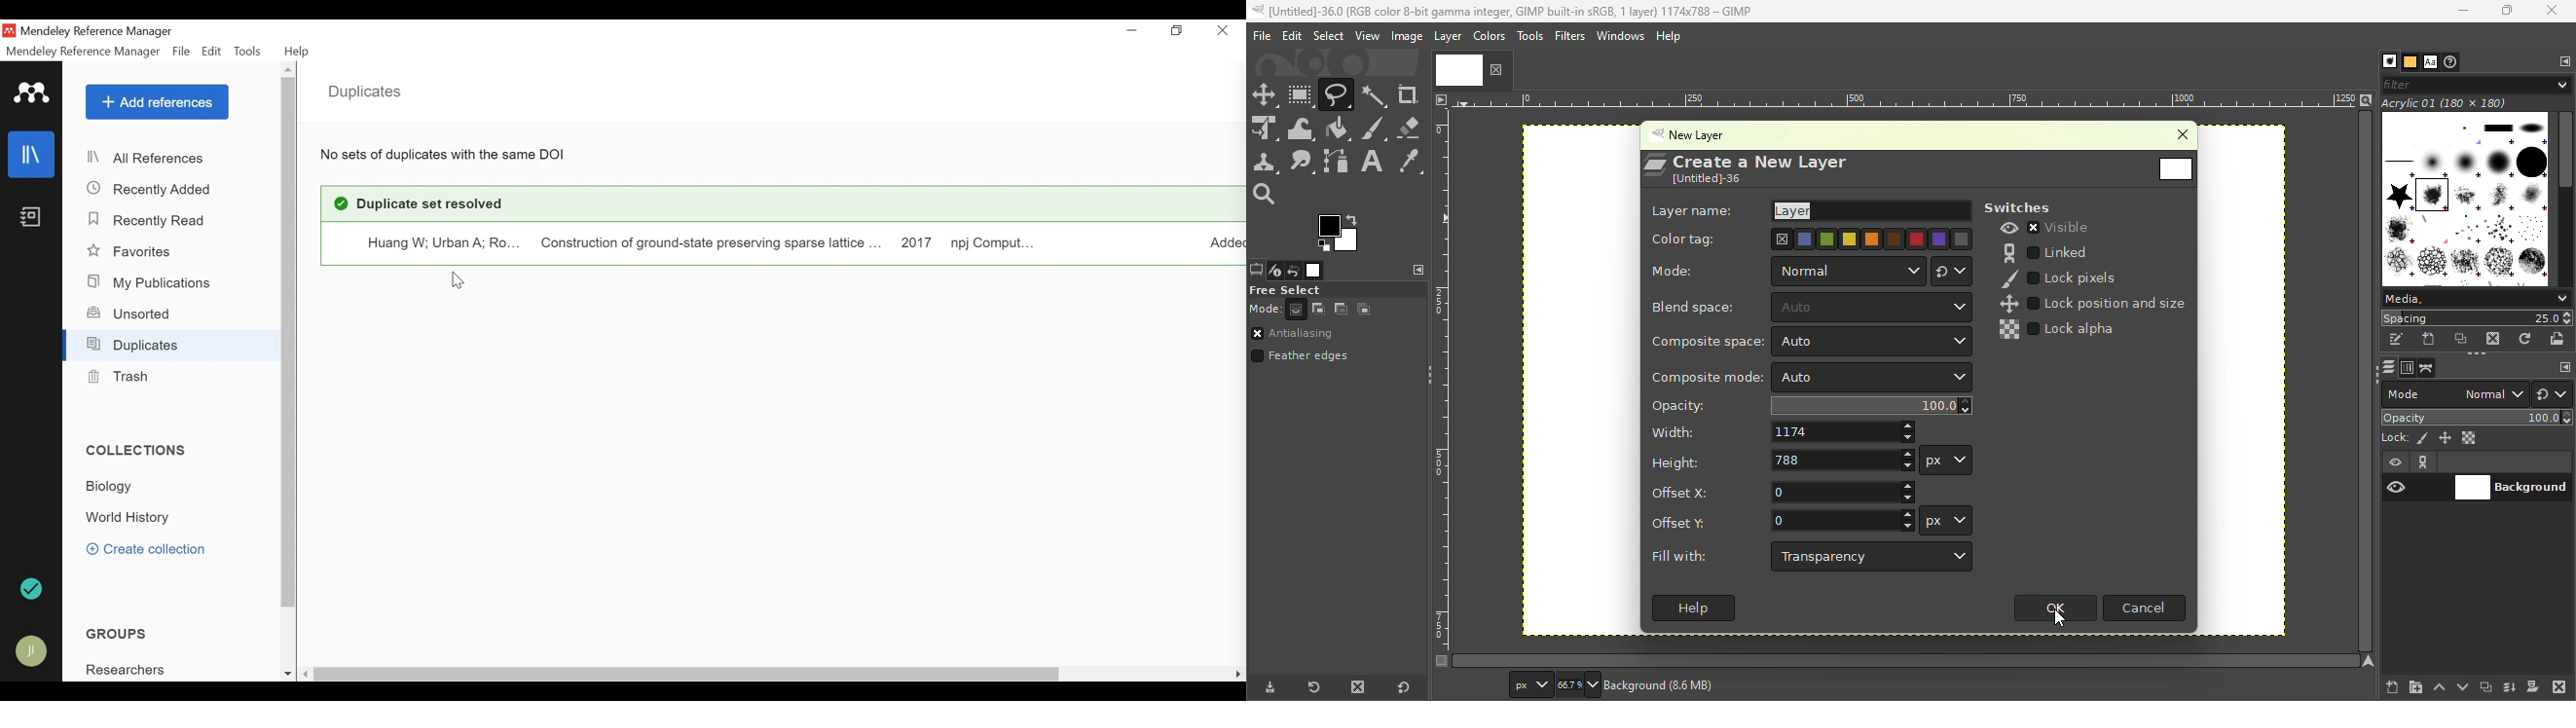 This screenshot has height=728, width=2576. What do you see at coordinates (33, 649) in the screenshot?
I see `Avatar` at bounding box center [33, 649].